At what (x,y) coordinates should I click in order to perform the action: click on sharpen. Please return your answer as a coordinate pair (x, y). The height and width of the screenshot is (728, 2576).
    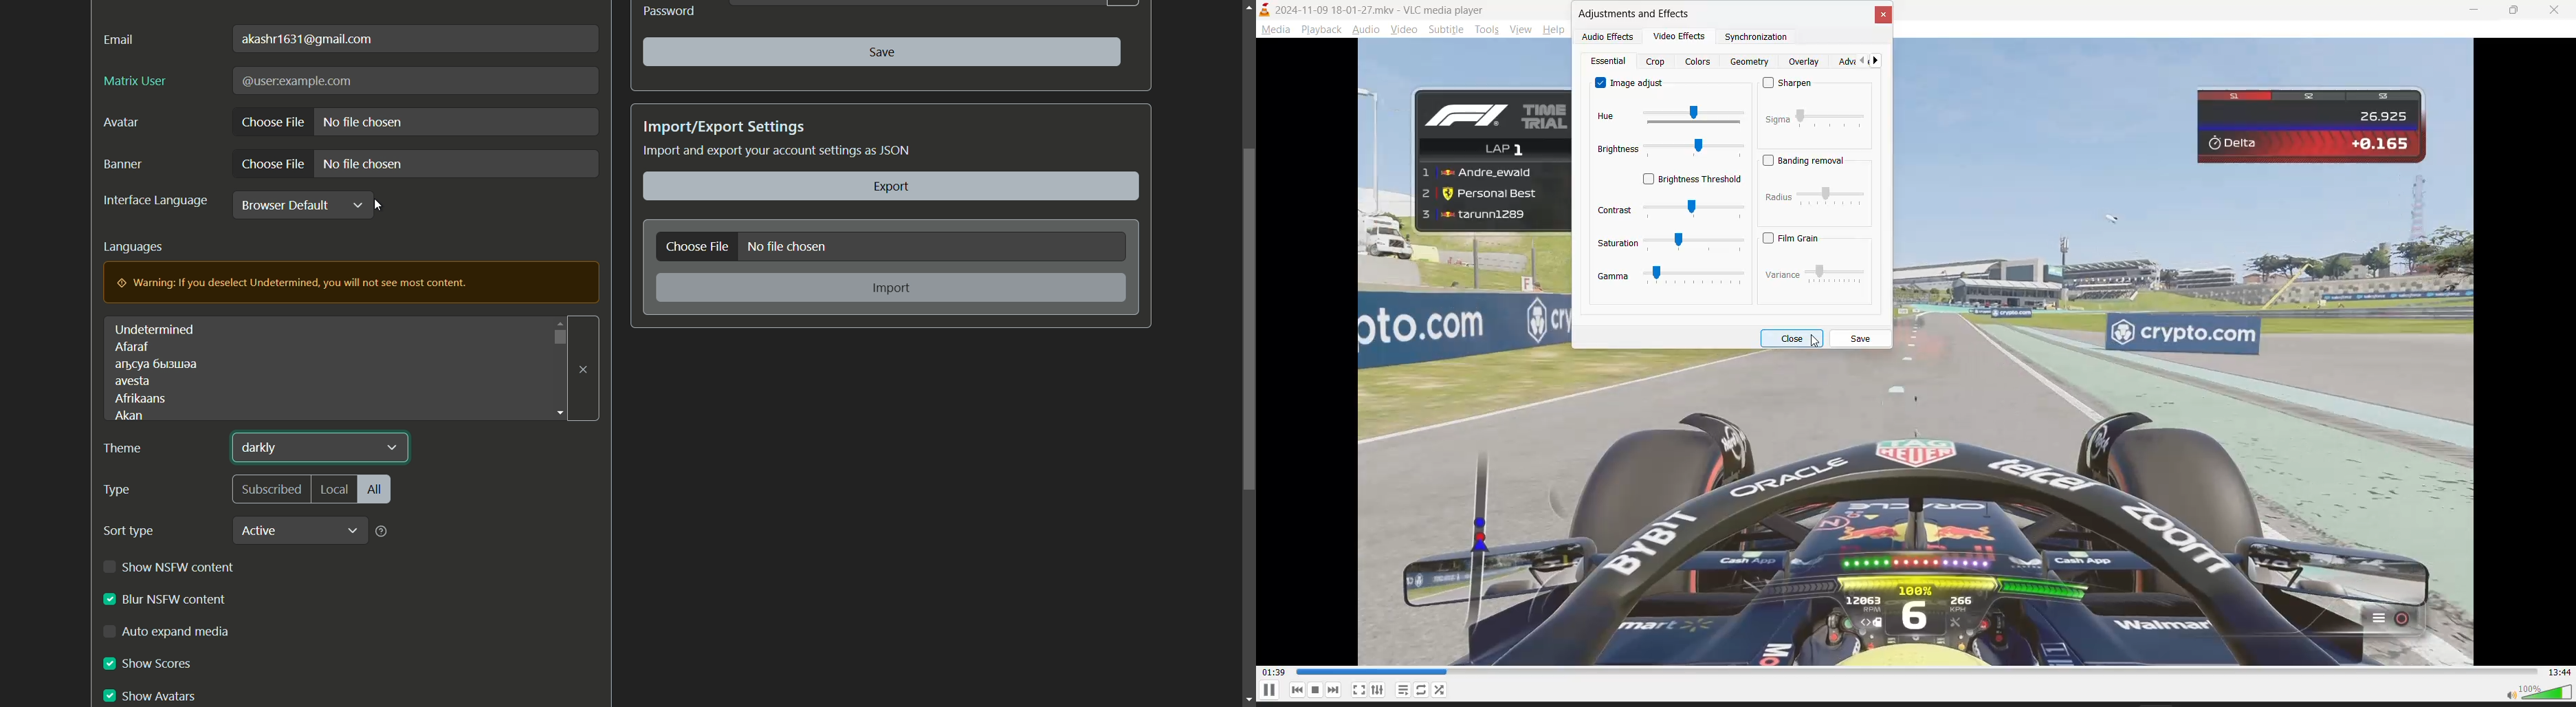
    Looking at the image, I should click on (1794, 84).